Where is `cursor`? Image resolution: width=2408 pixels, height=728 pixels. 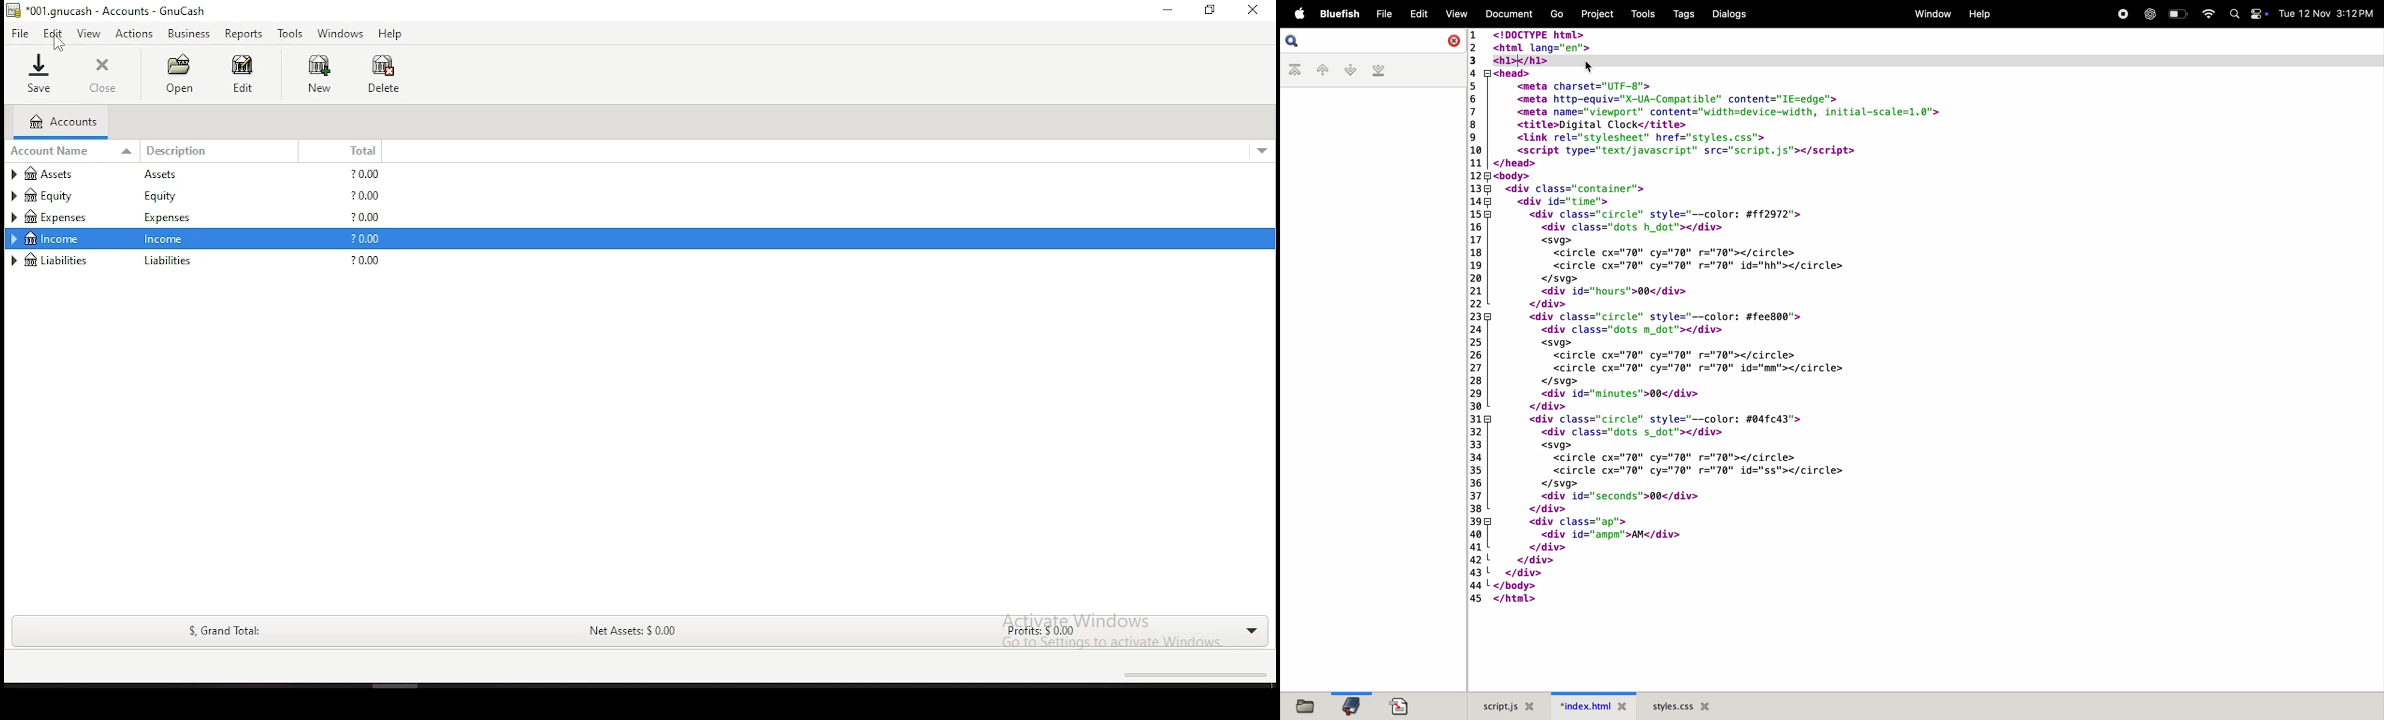 cursor is located at coordinates (1588, 68).